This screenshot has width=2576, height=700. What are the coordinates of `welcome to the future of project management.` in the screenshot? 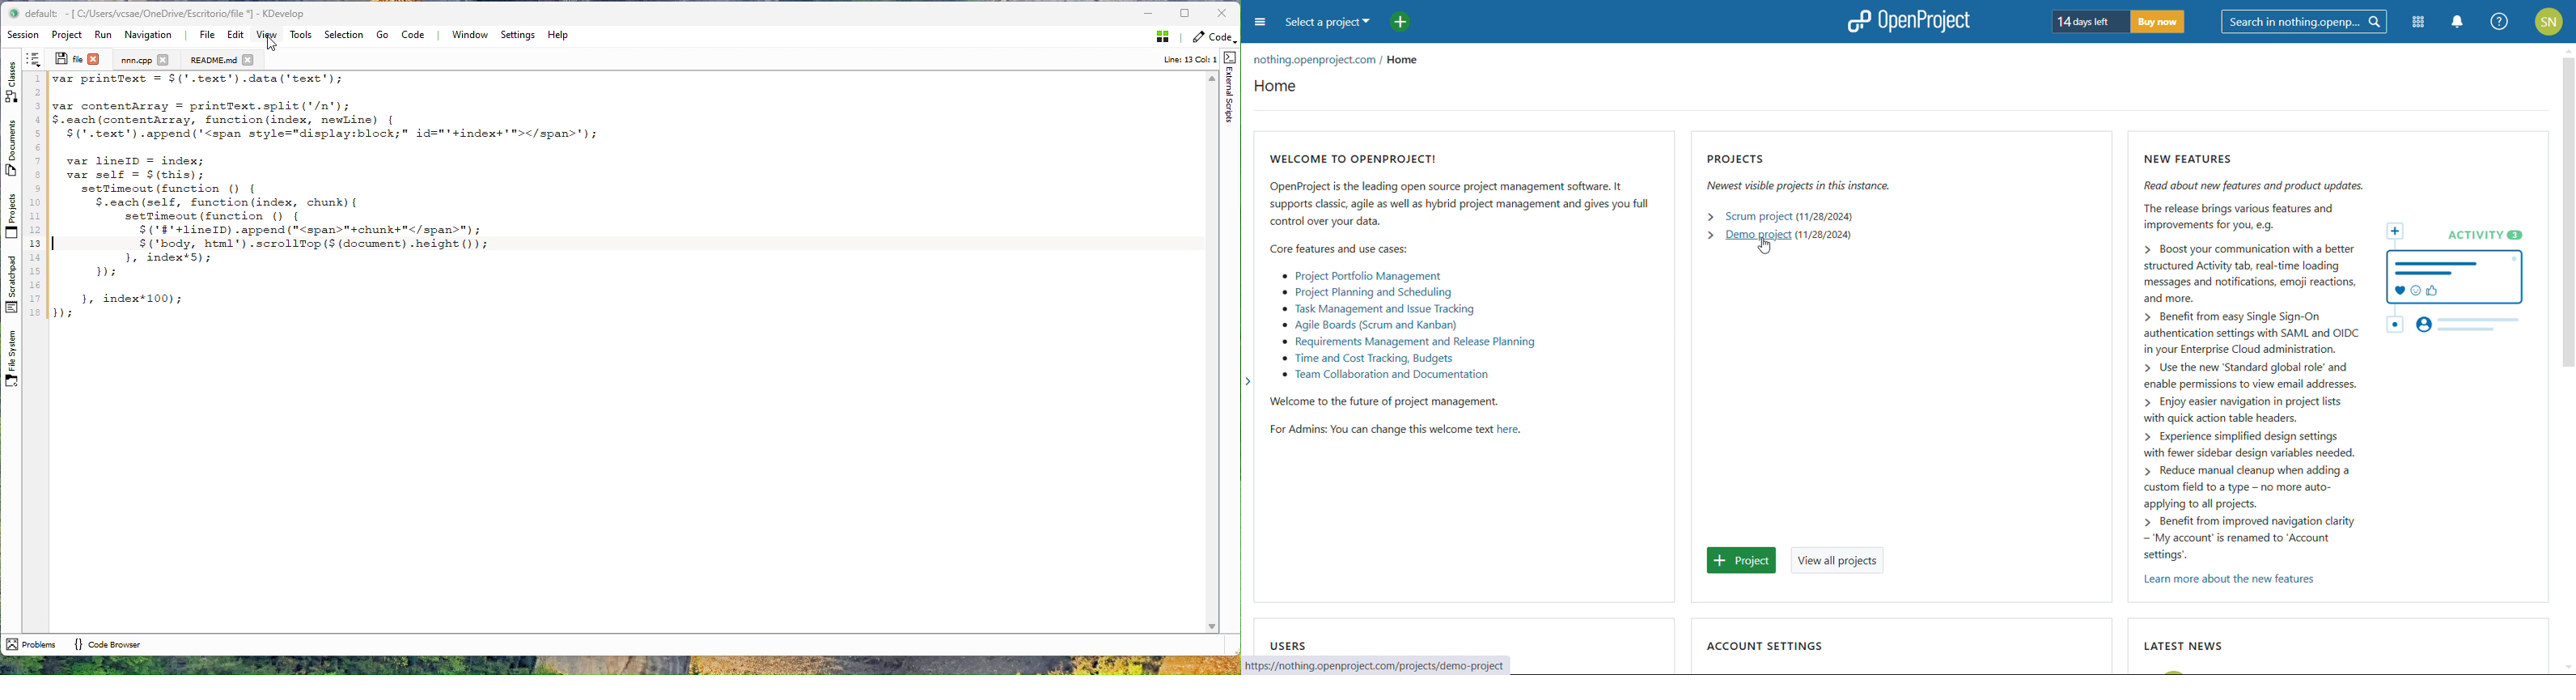 It's located at (1393, 400).